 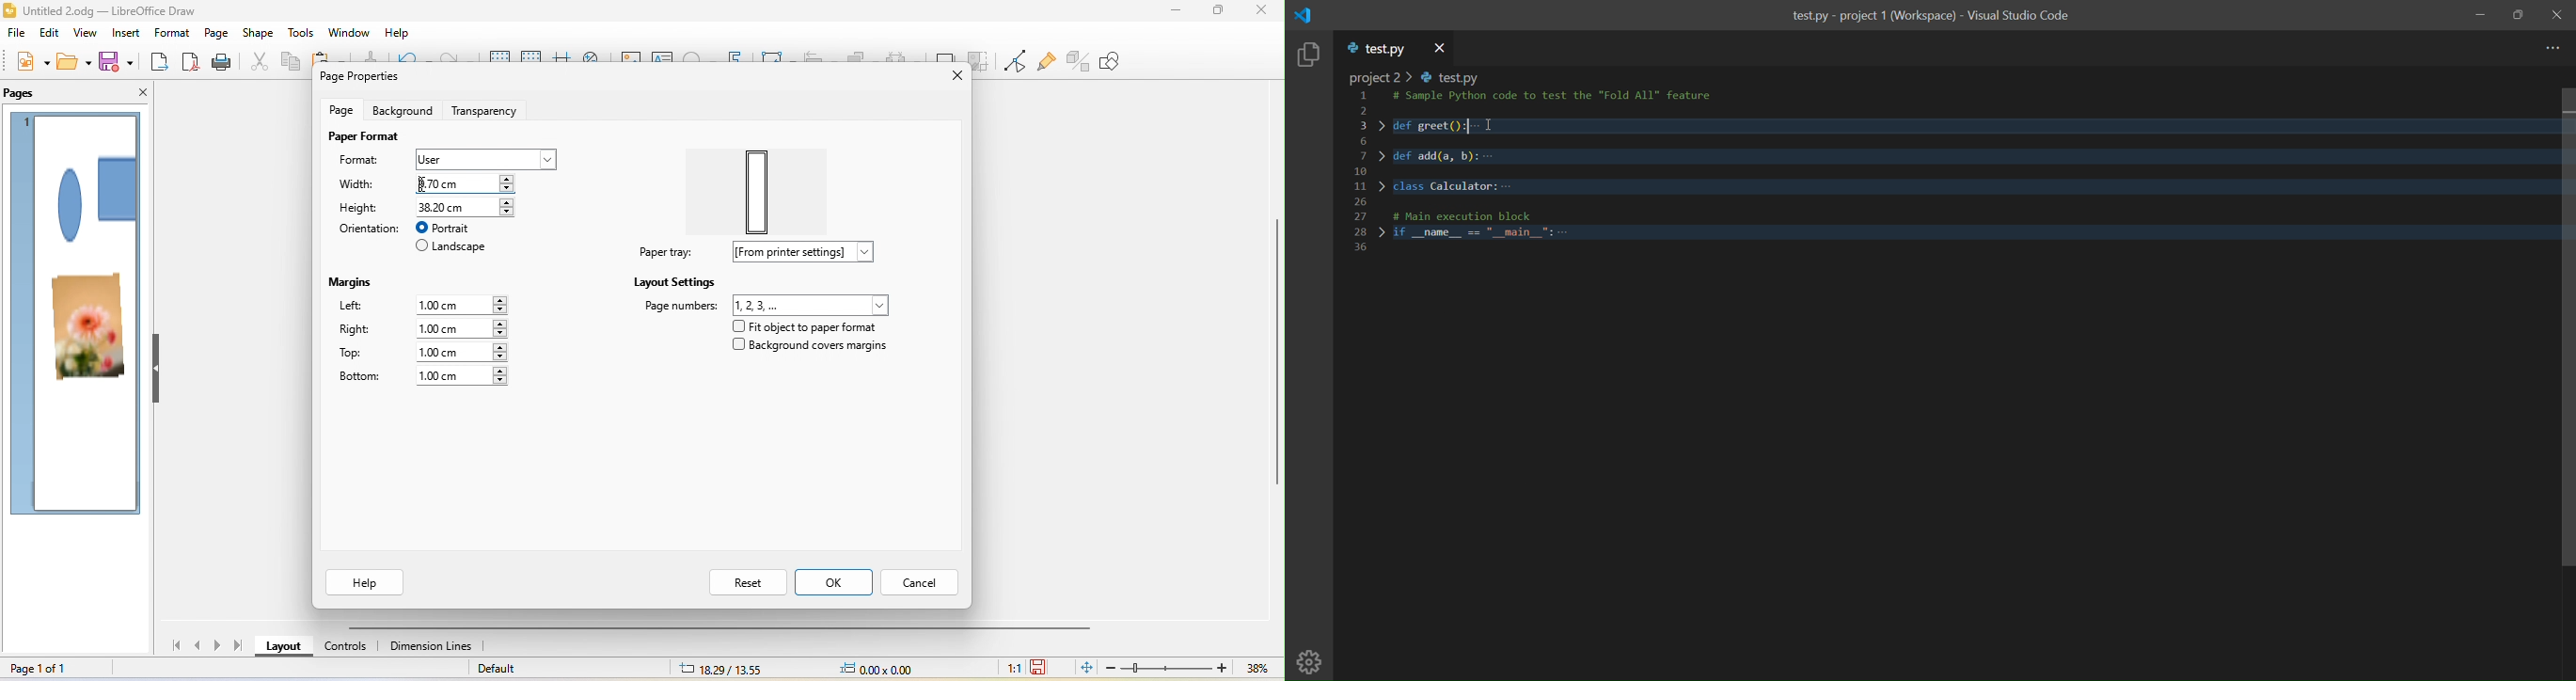 I want to click on transparency, so click(x=484, y=107).